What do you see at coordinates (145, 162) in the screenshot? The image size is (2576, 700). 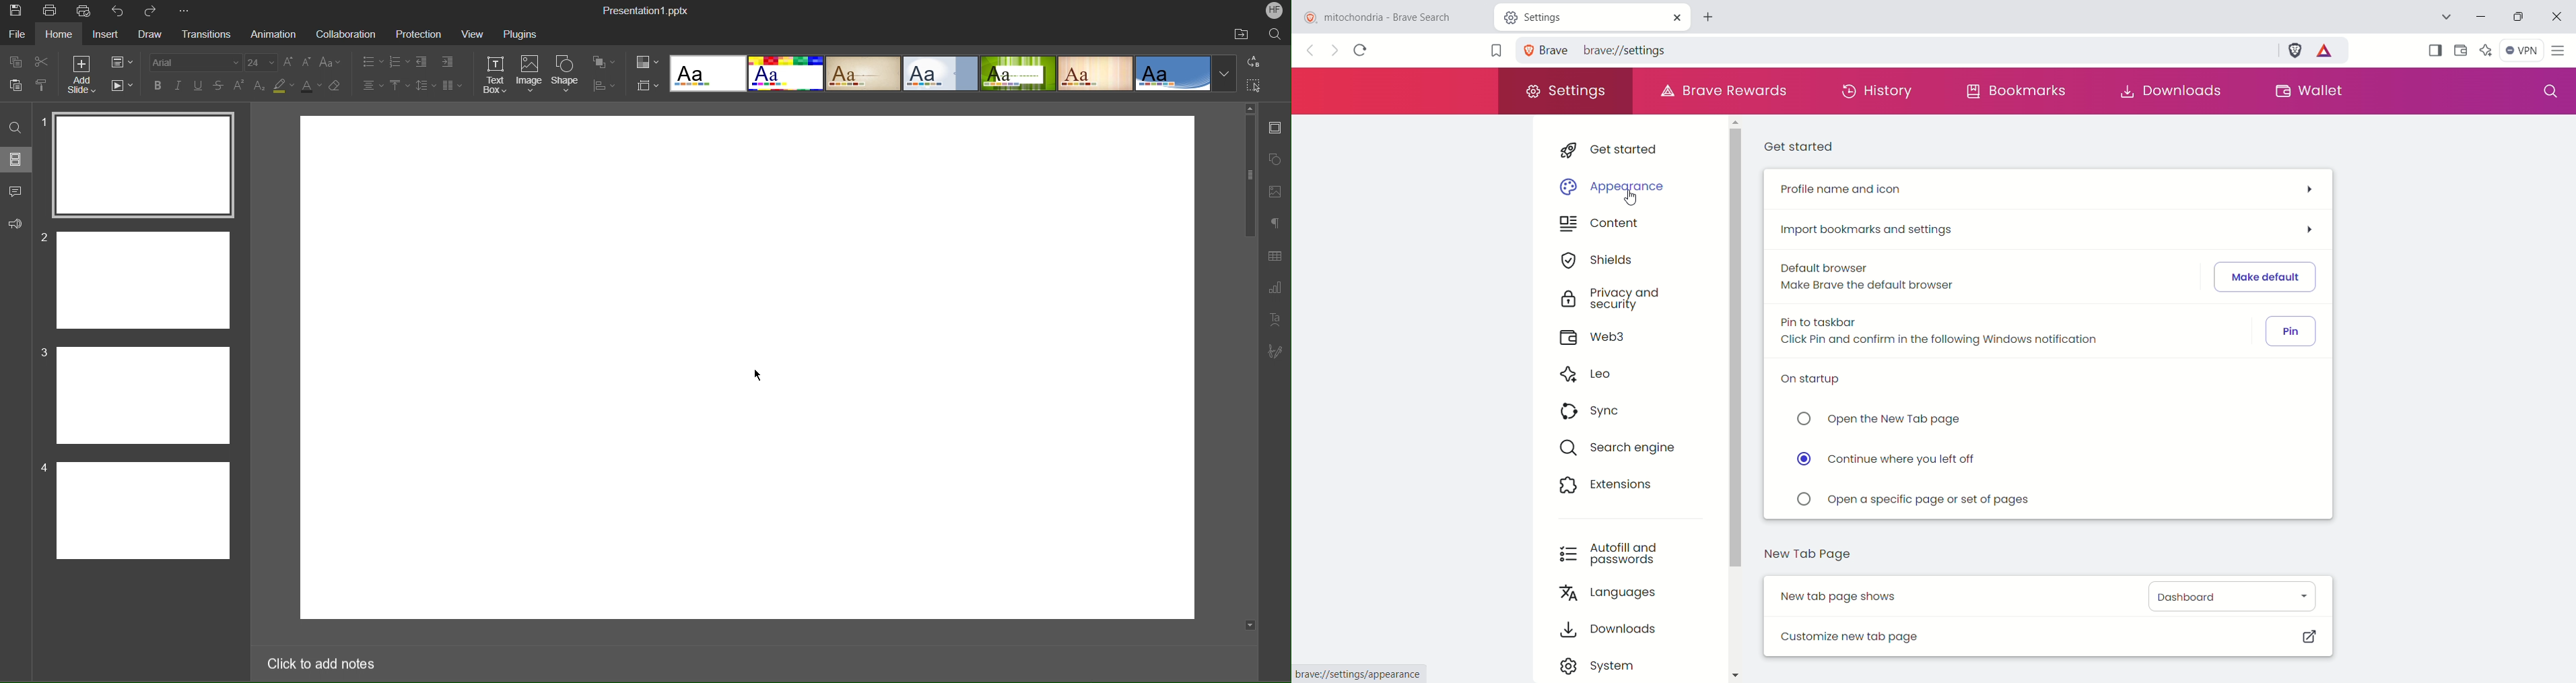 I see `Slide 1` at bounding box center [145, 162].